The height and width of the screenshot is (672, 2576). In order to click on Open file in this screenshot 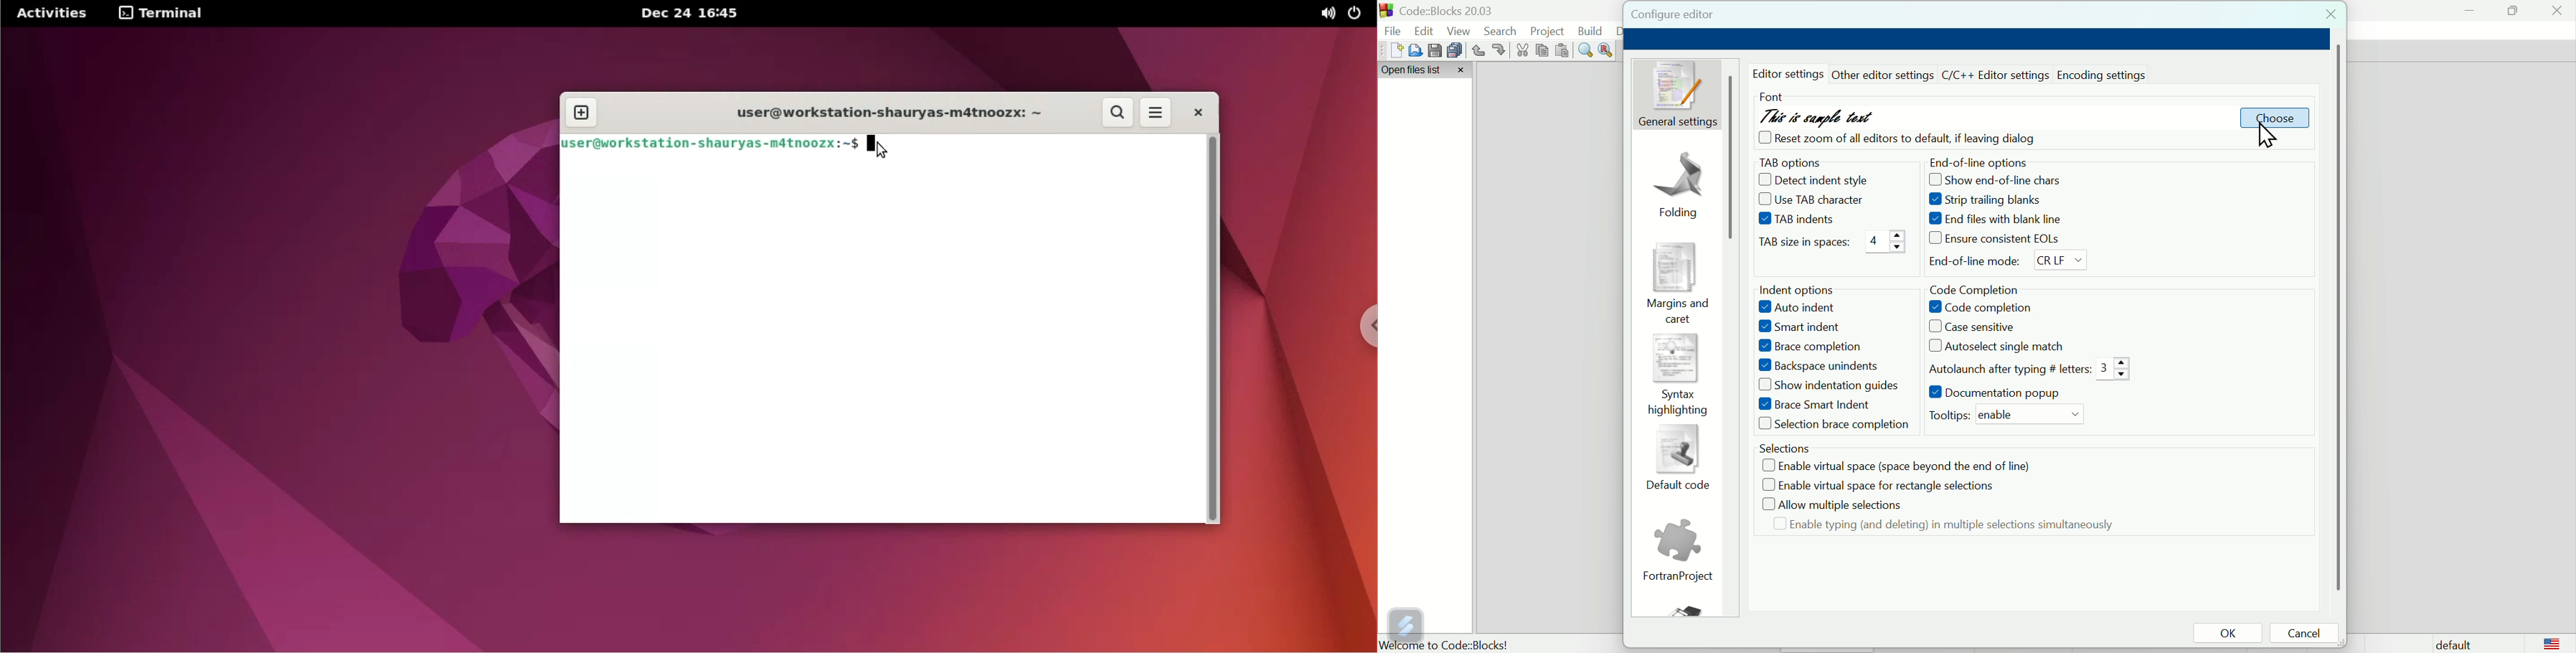, I will do `click(1413, 50)`.